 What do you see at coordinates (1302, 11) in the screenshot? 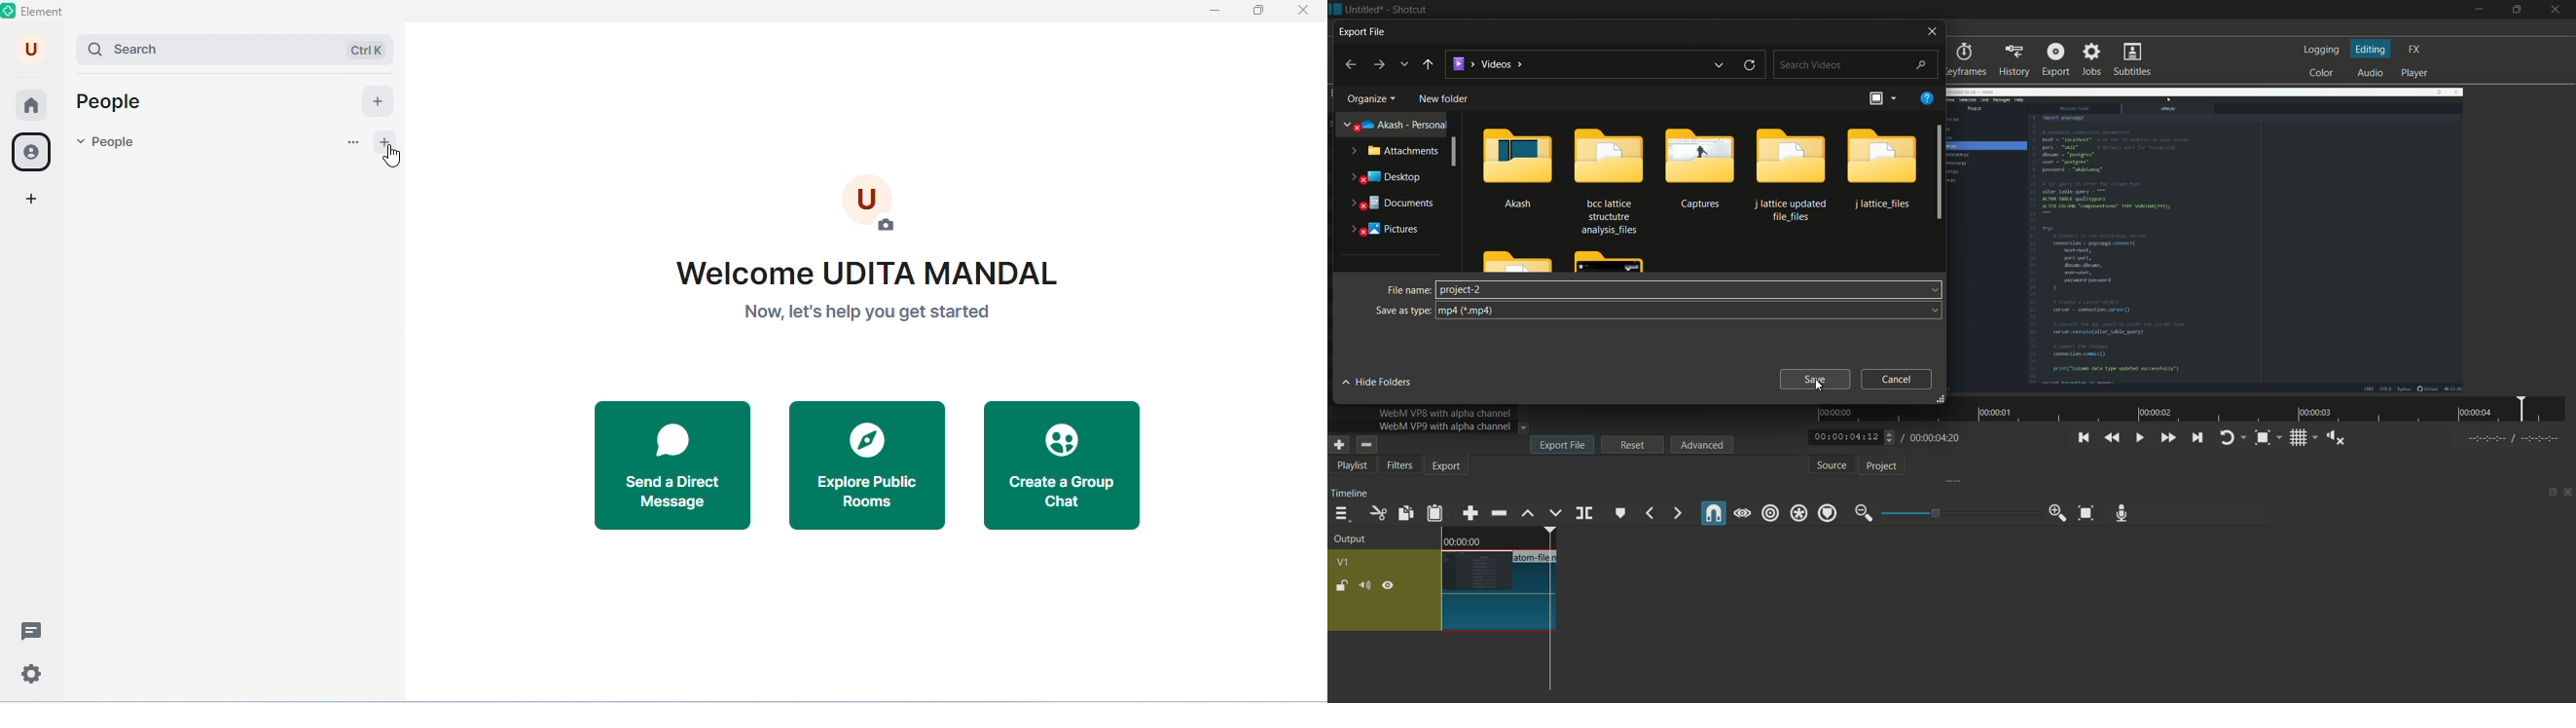
I see `close` at bounding box center [1302, 11].